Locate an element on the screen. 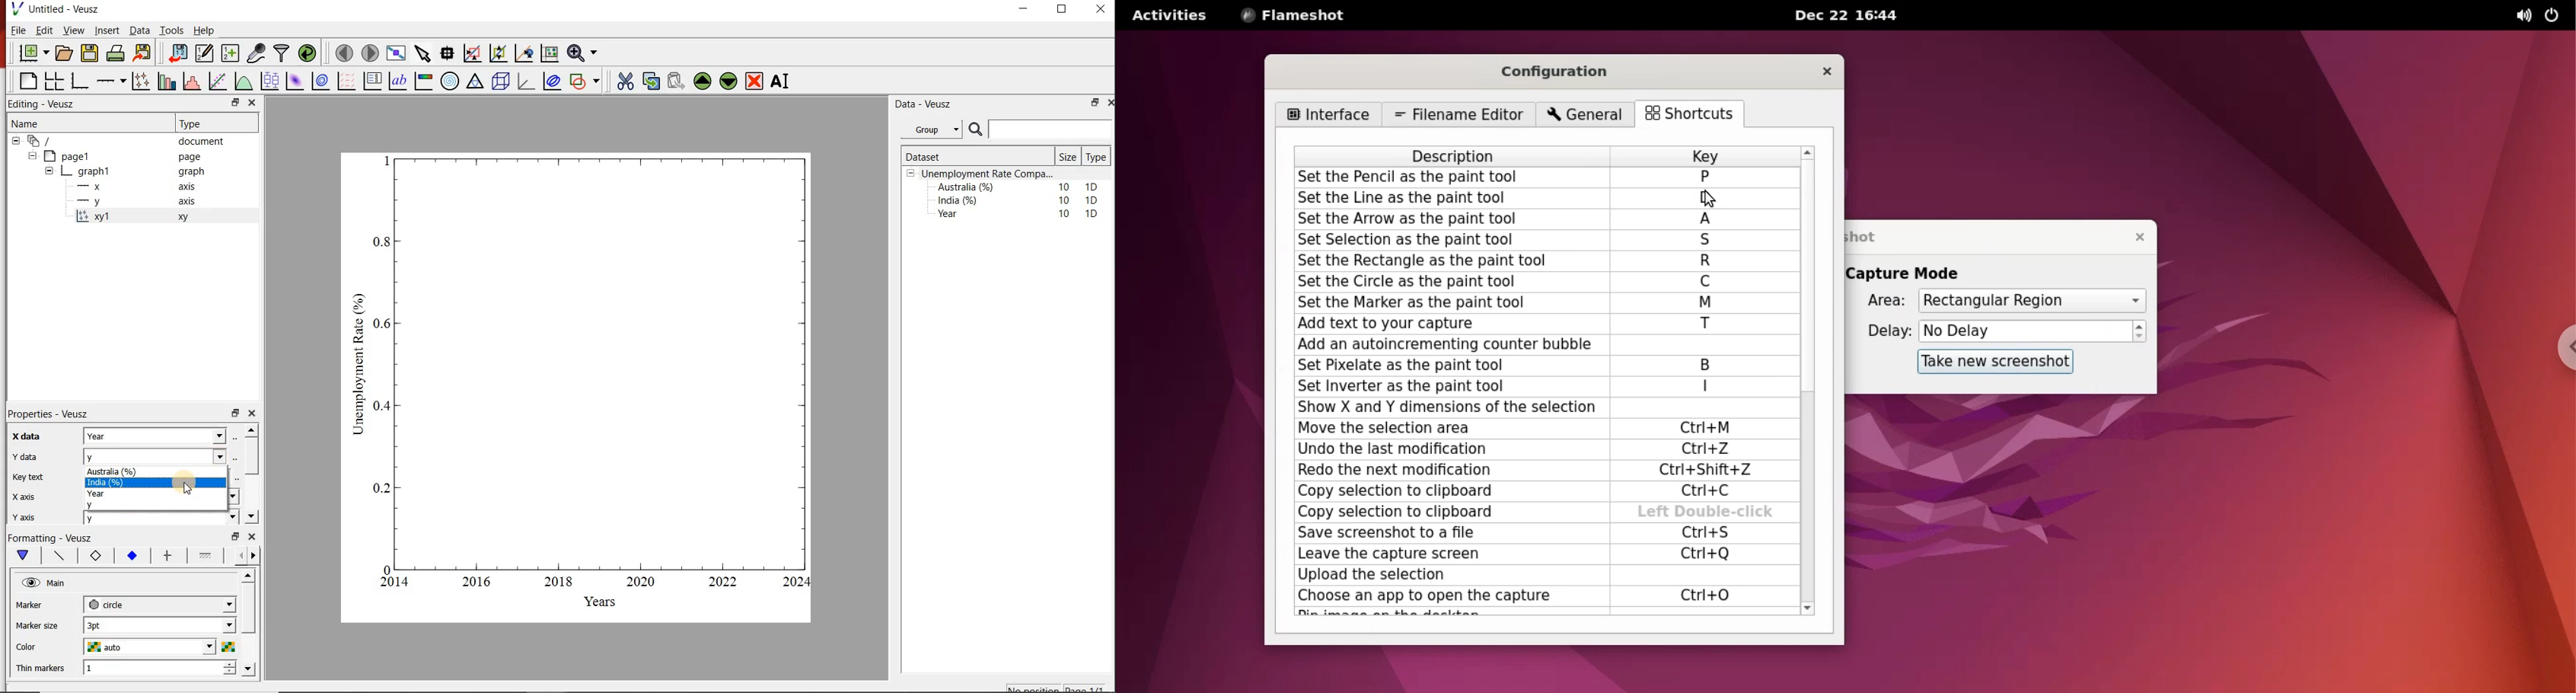 This screenshot has height=700, width=2576. cursor is located at coordinates (189, 489).